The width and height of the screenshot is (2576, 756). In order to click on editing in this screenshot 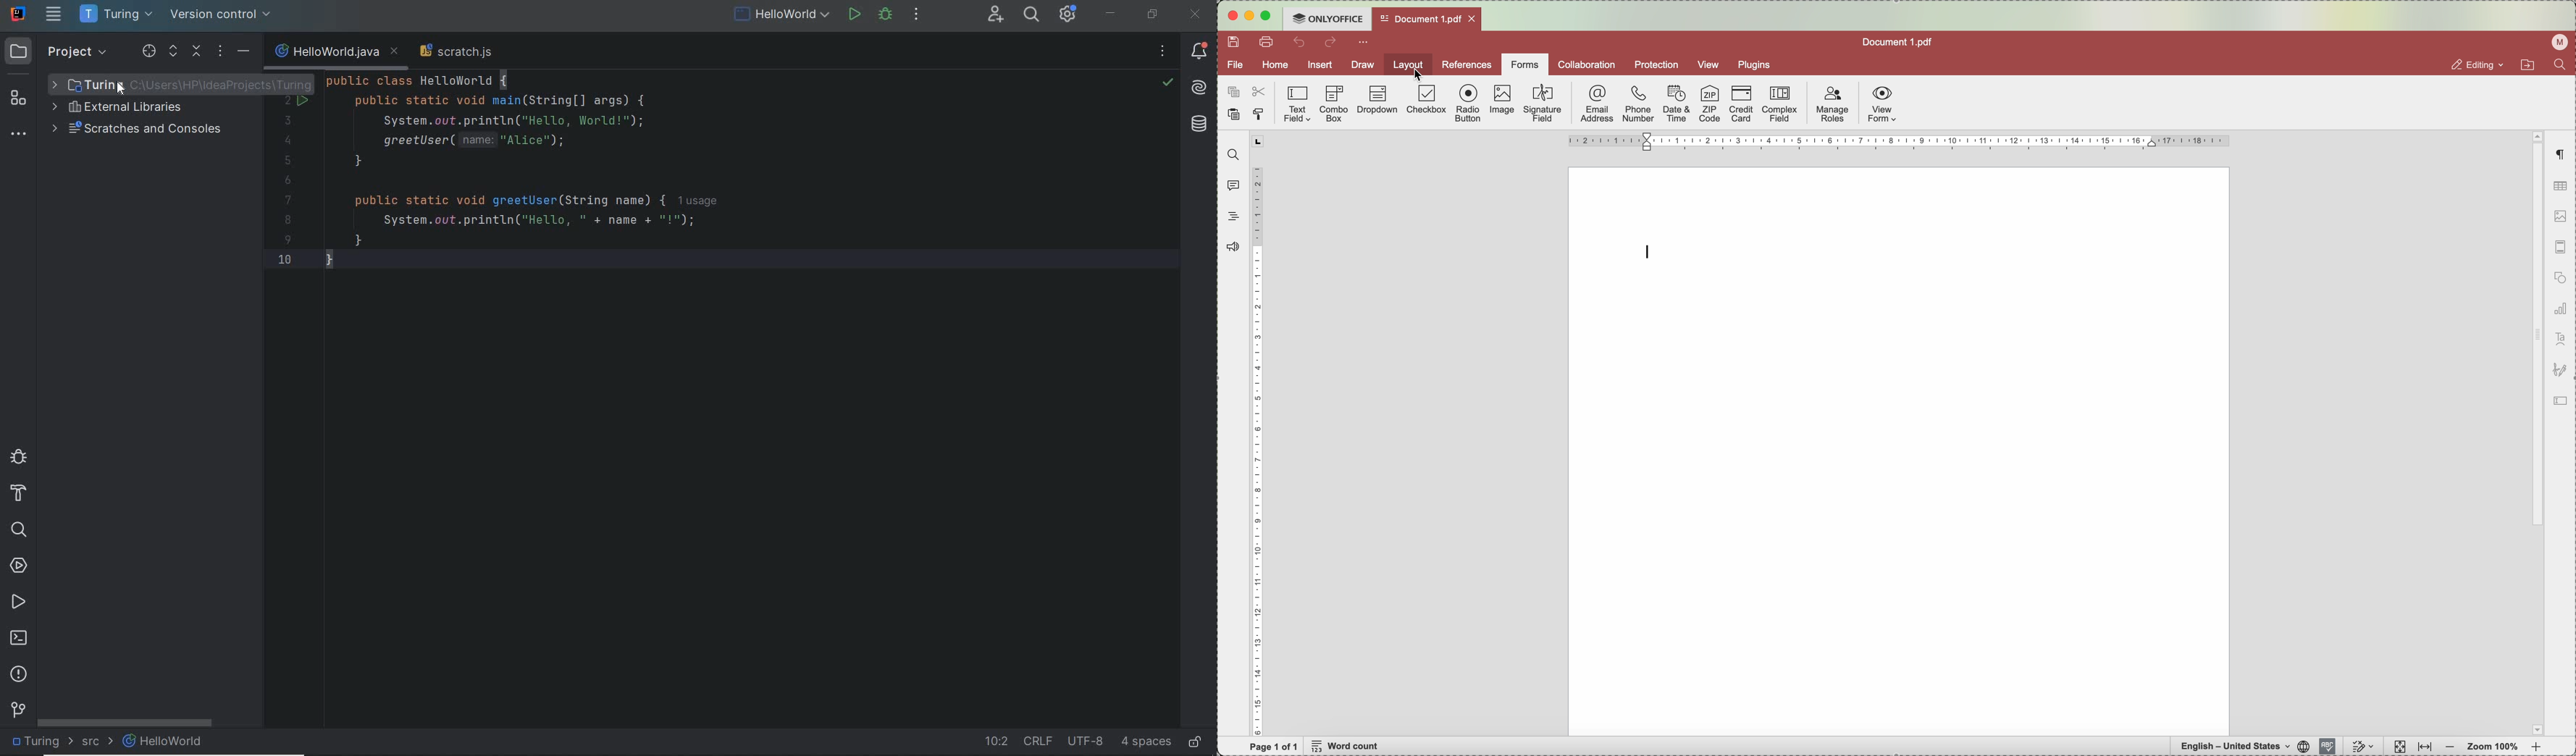, I will do `click(2468, 64)`.